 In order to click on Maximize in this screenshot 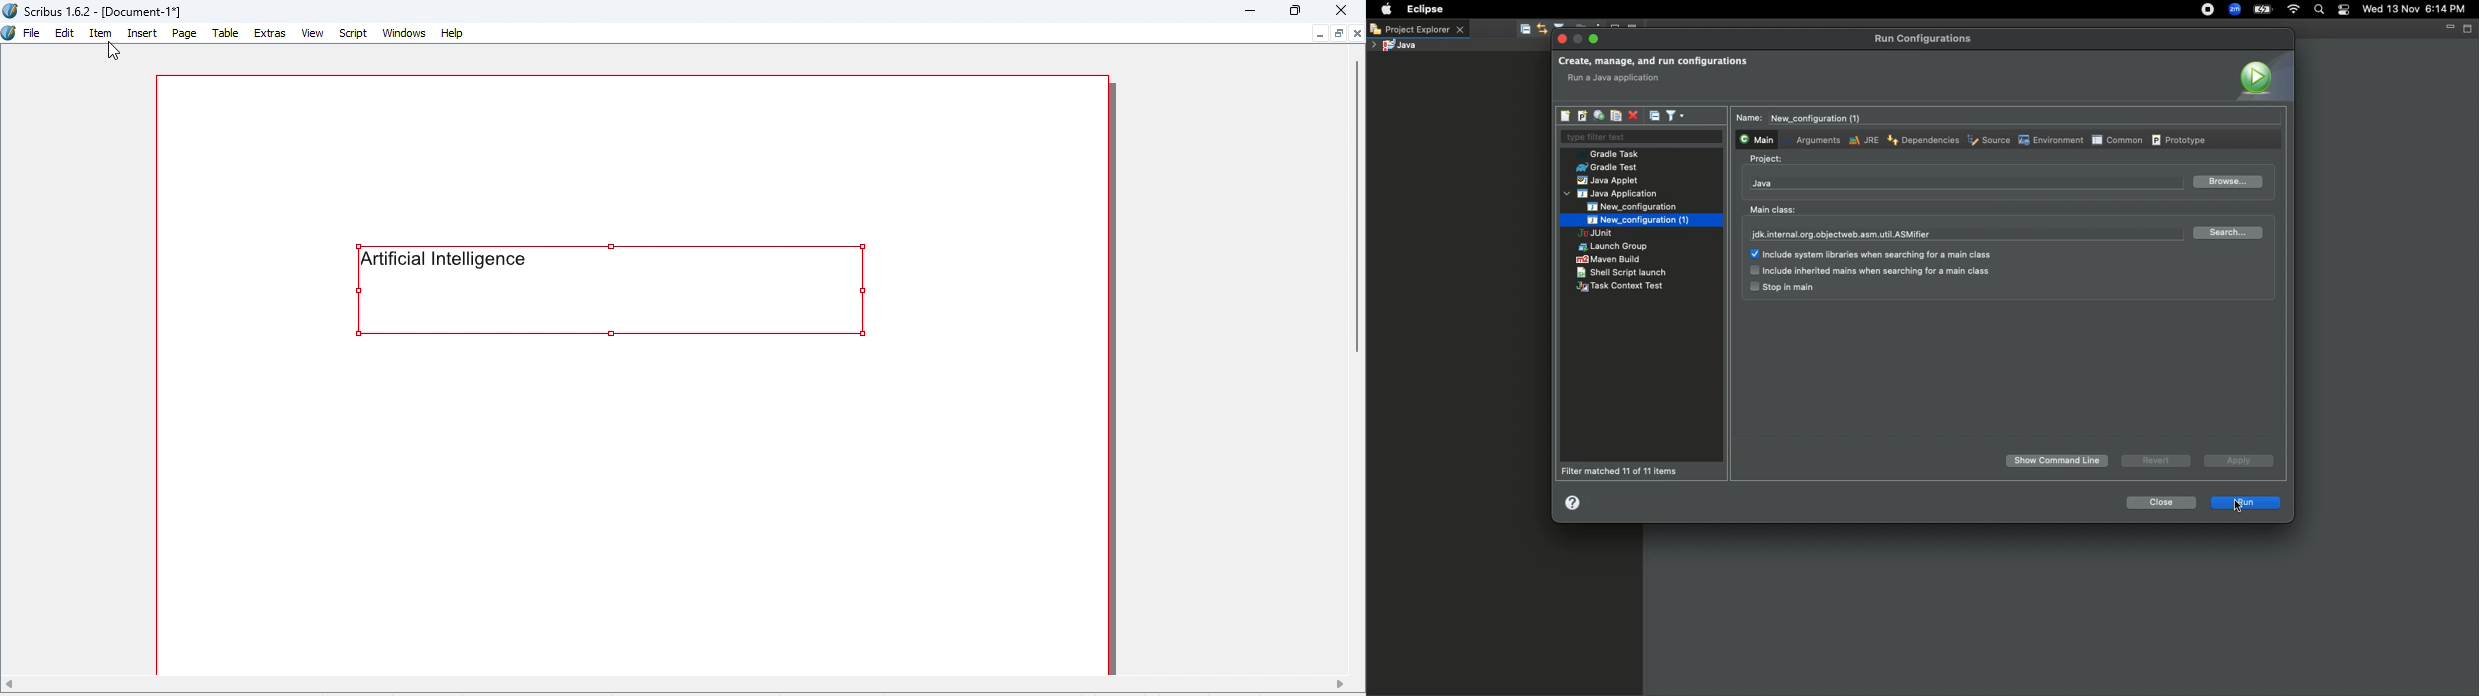, I will do `click(1297, 11)`.